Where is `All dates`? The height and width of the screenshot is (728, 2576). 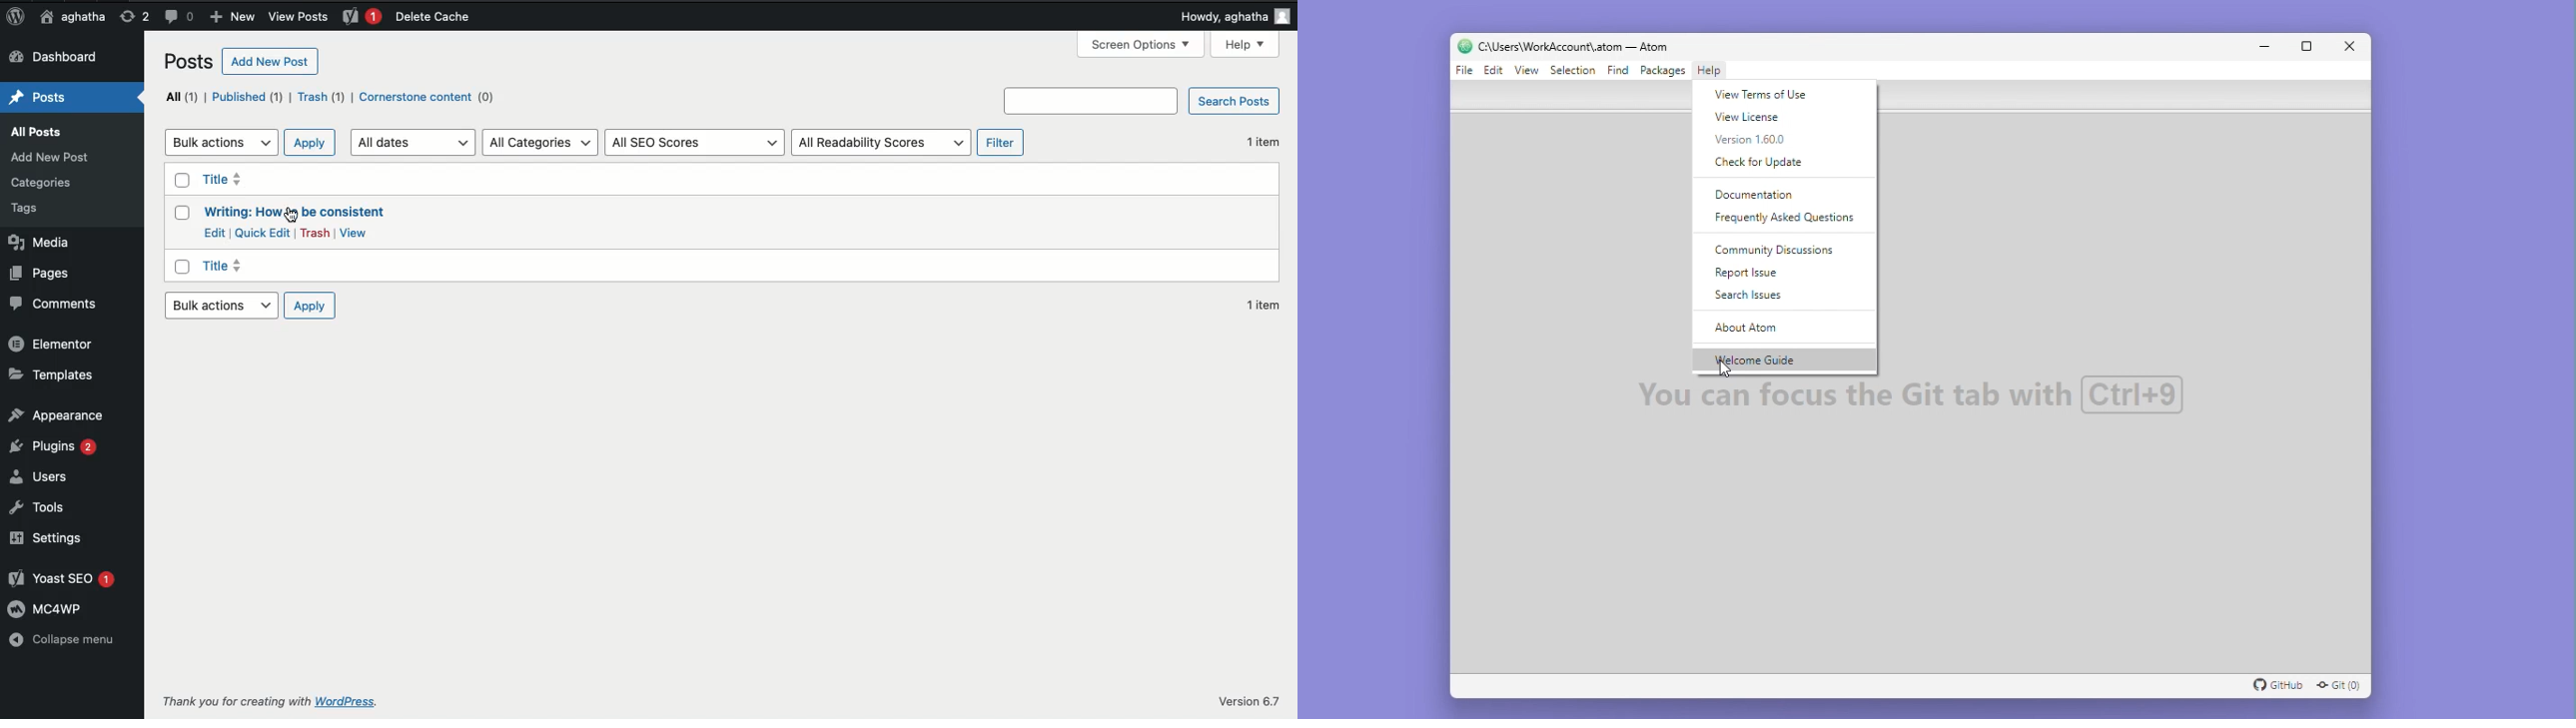
All dates is located at coordinates (413, 142).